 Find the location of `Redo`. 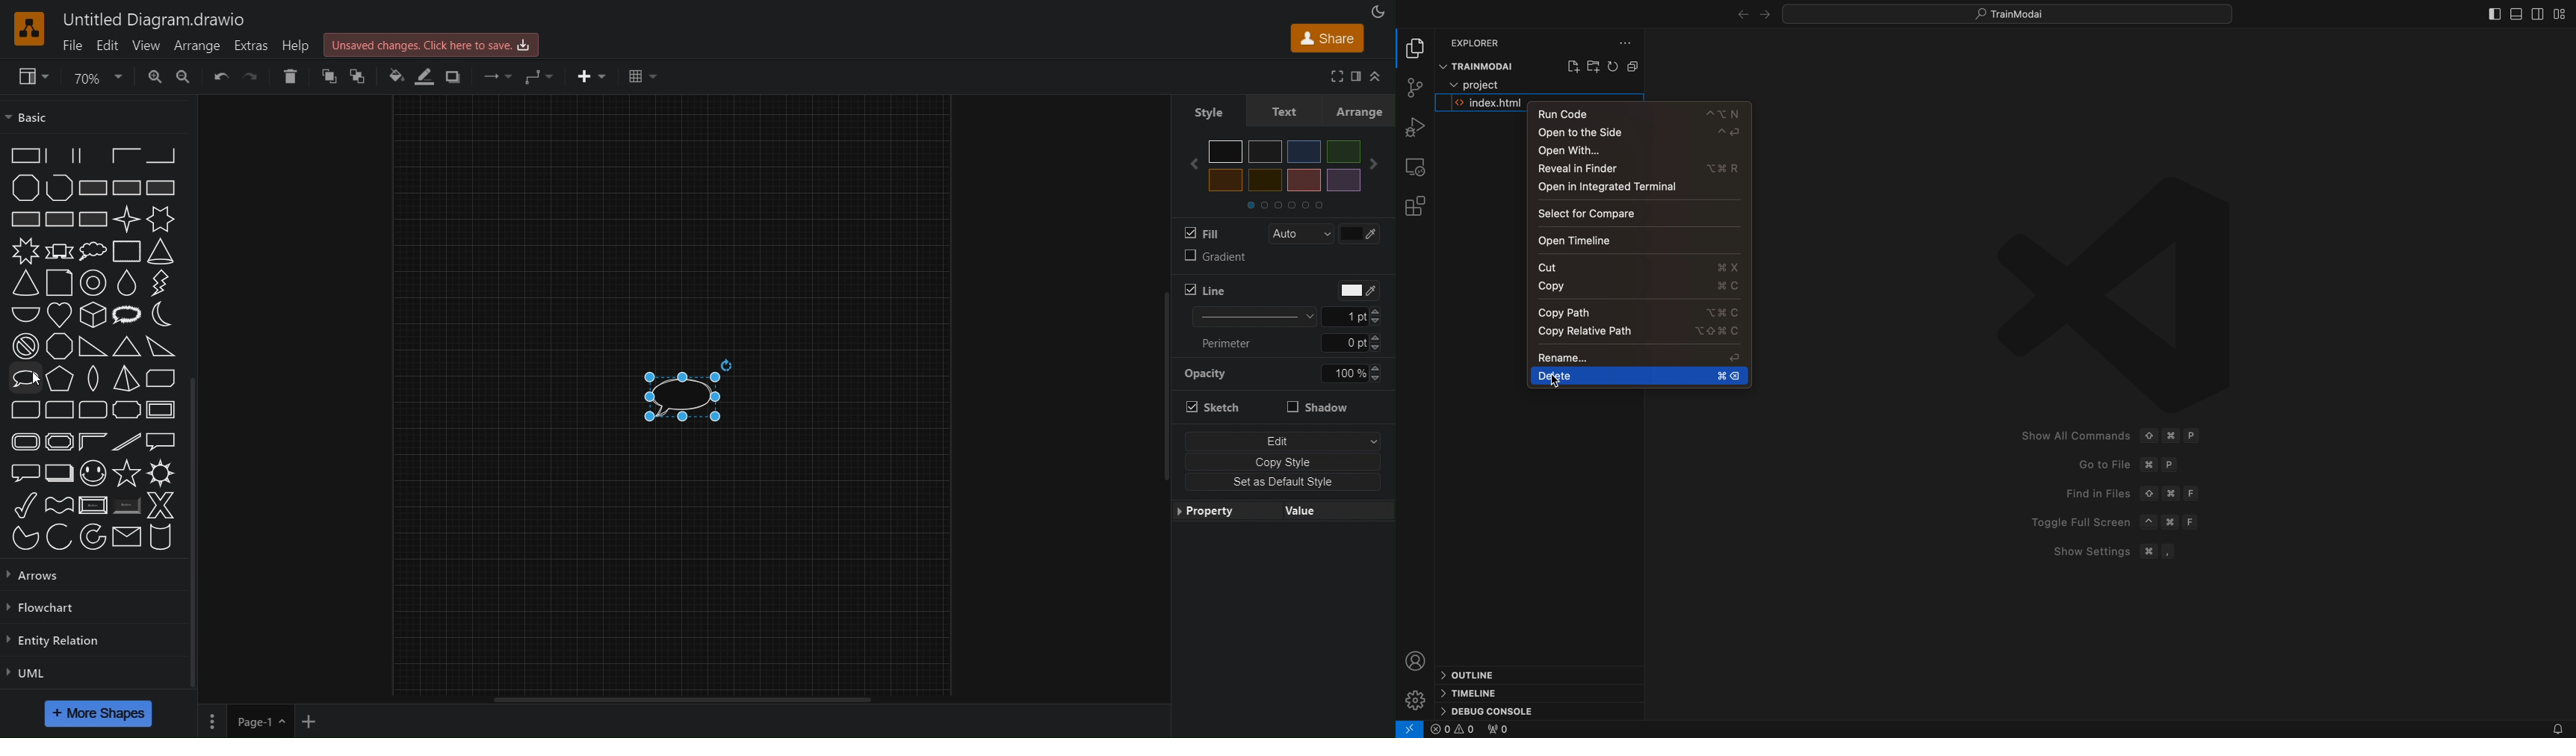

Redo is located at coordinates (249, 79).